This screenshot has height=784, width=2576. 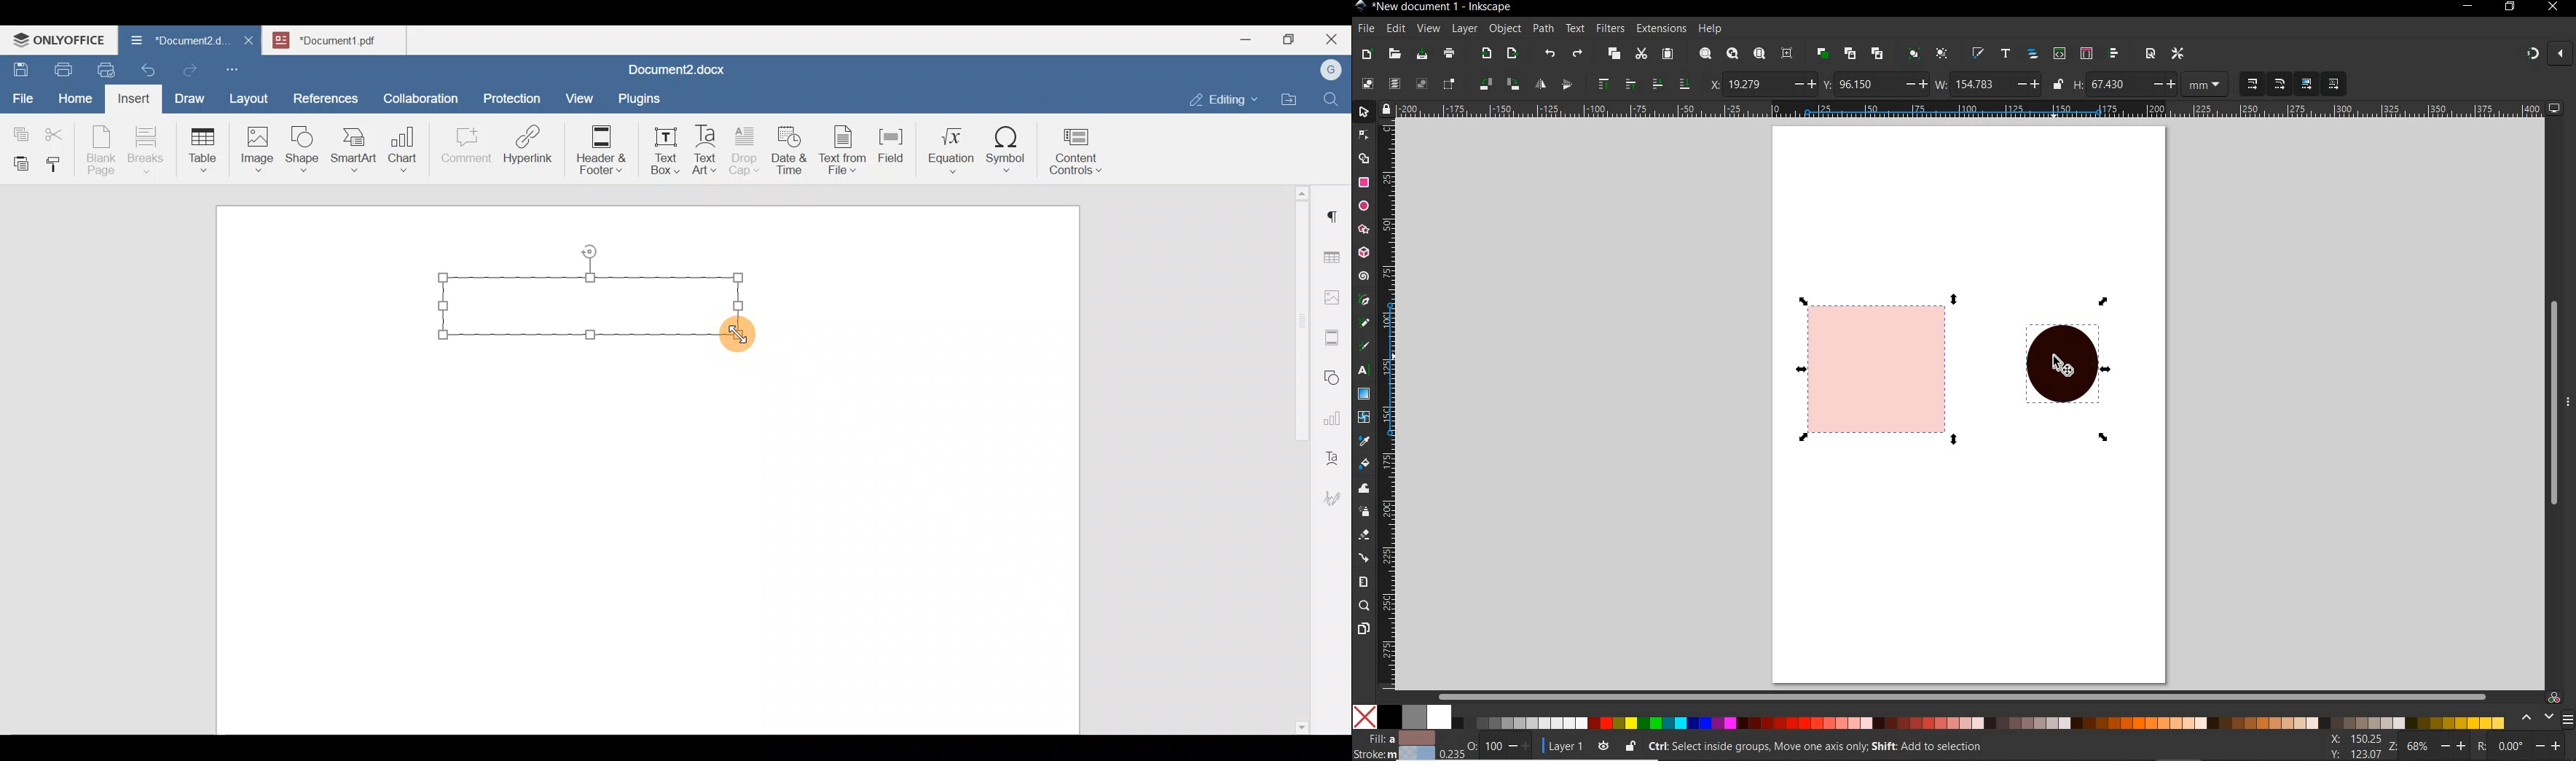 What do you see at coordinates (1394, 745) in the screenshot?
I see `file &stroke` at bounding box center [1394, 745].